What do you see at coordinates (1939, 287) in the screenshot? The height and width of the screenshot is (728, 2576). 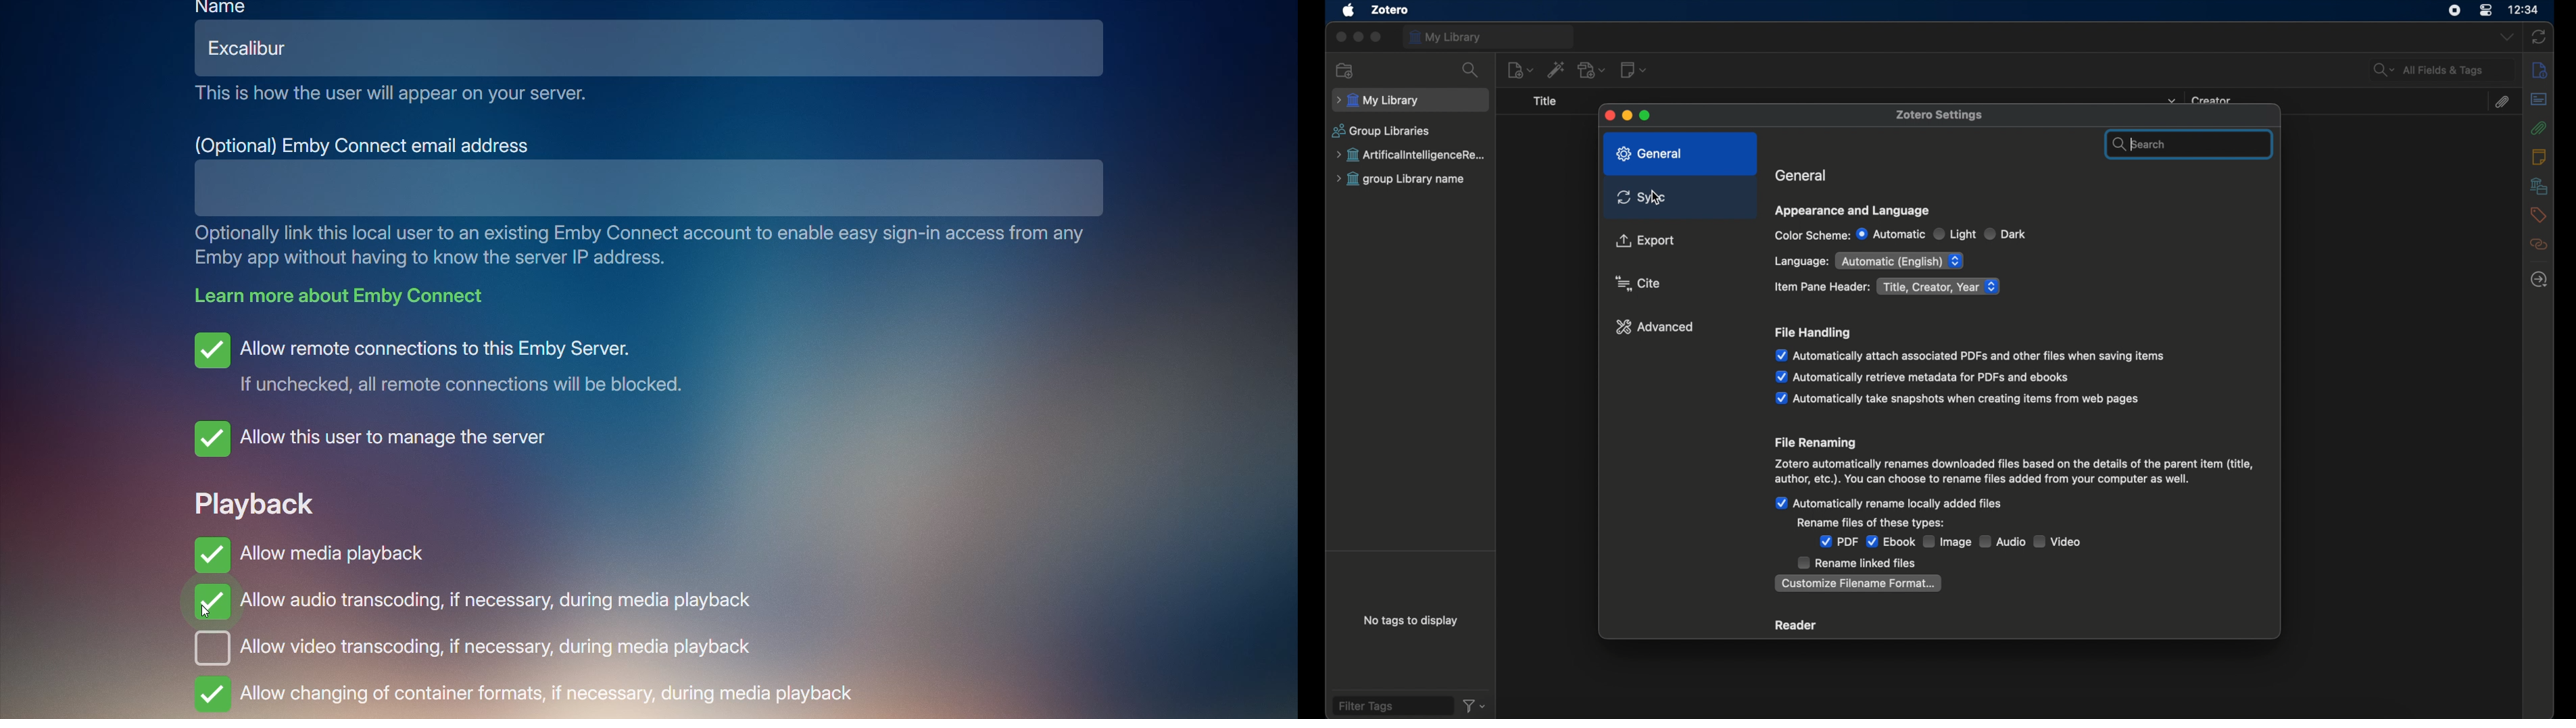 I see `title, created, year dropdown` at bounding box center [1939, 287].